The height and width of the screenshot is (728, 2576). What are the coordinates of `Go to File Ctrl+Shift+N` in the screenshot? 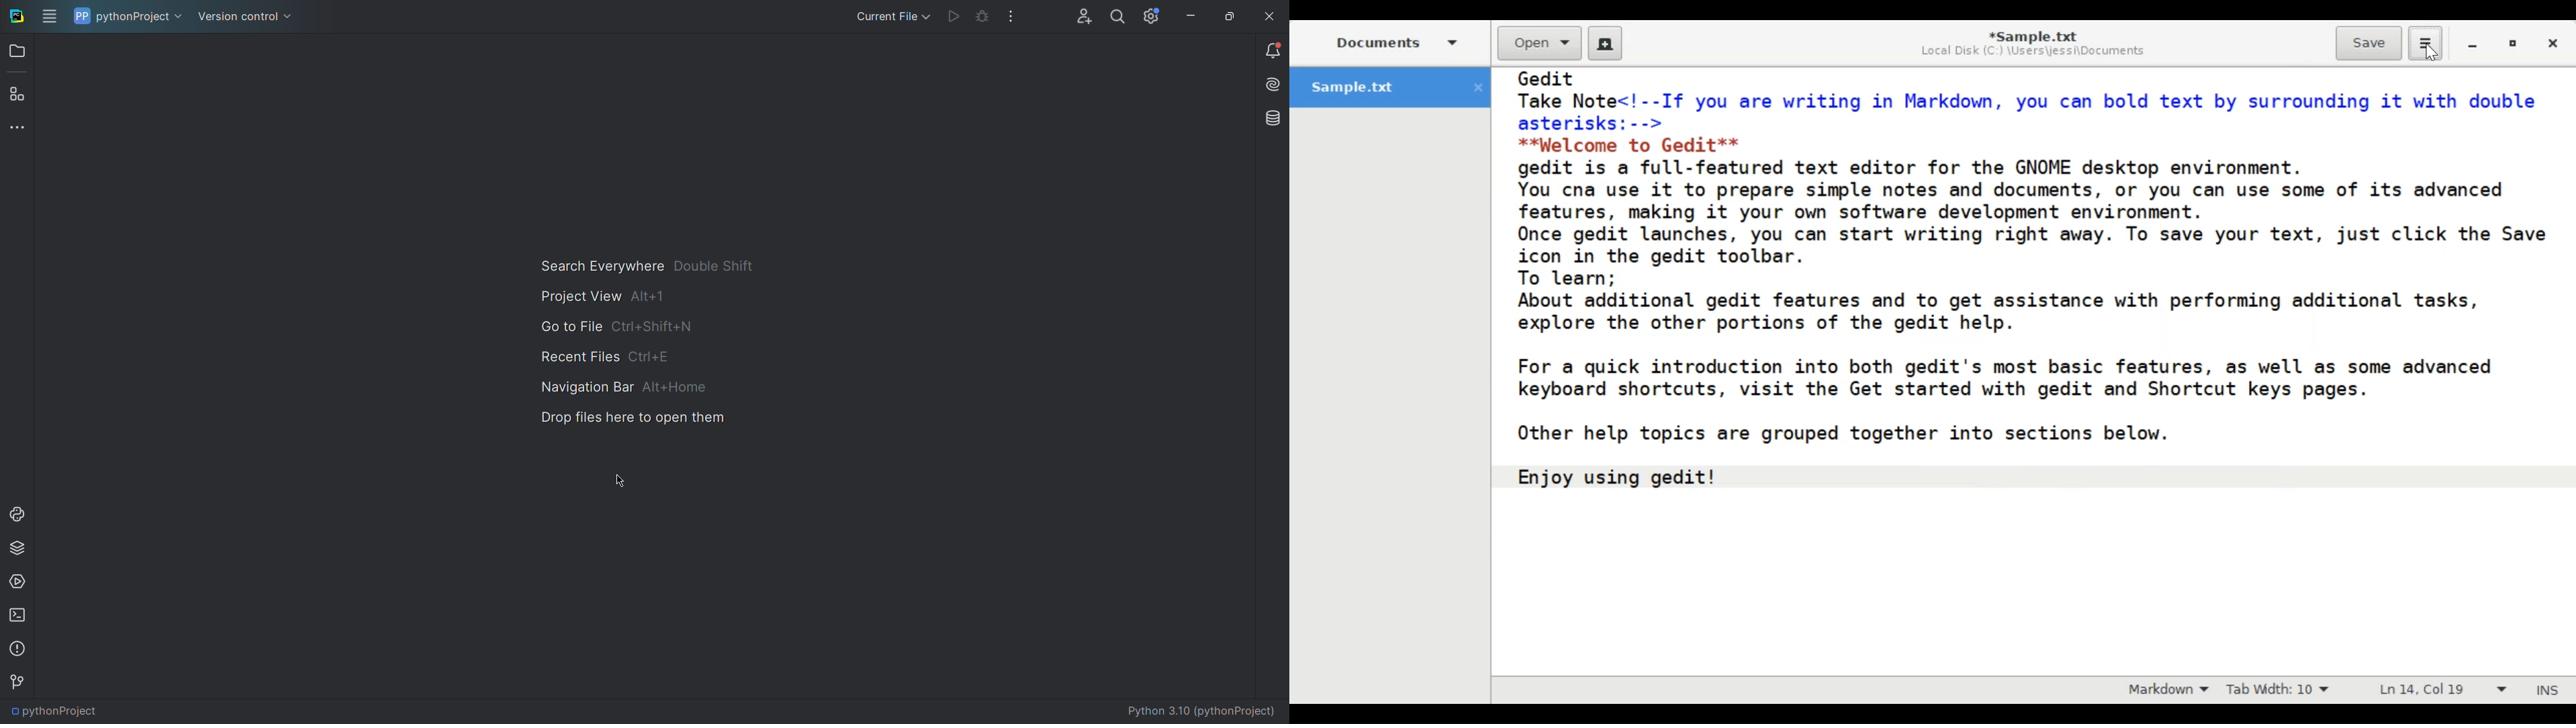 It's located at (654, 327).